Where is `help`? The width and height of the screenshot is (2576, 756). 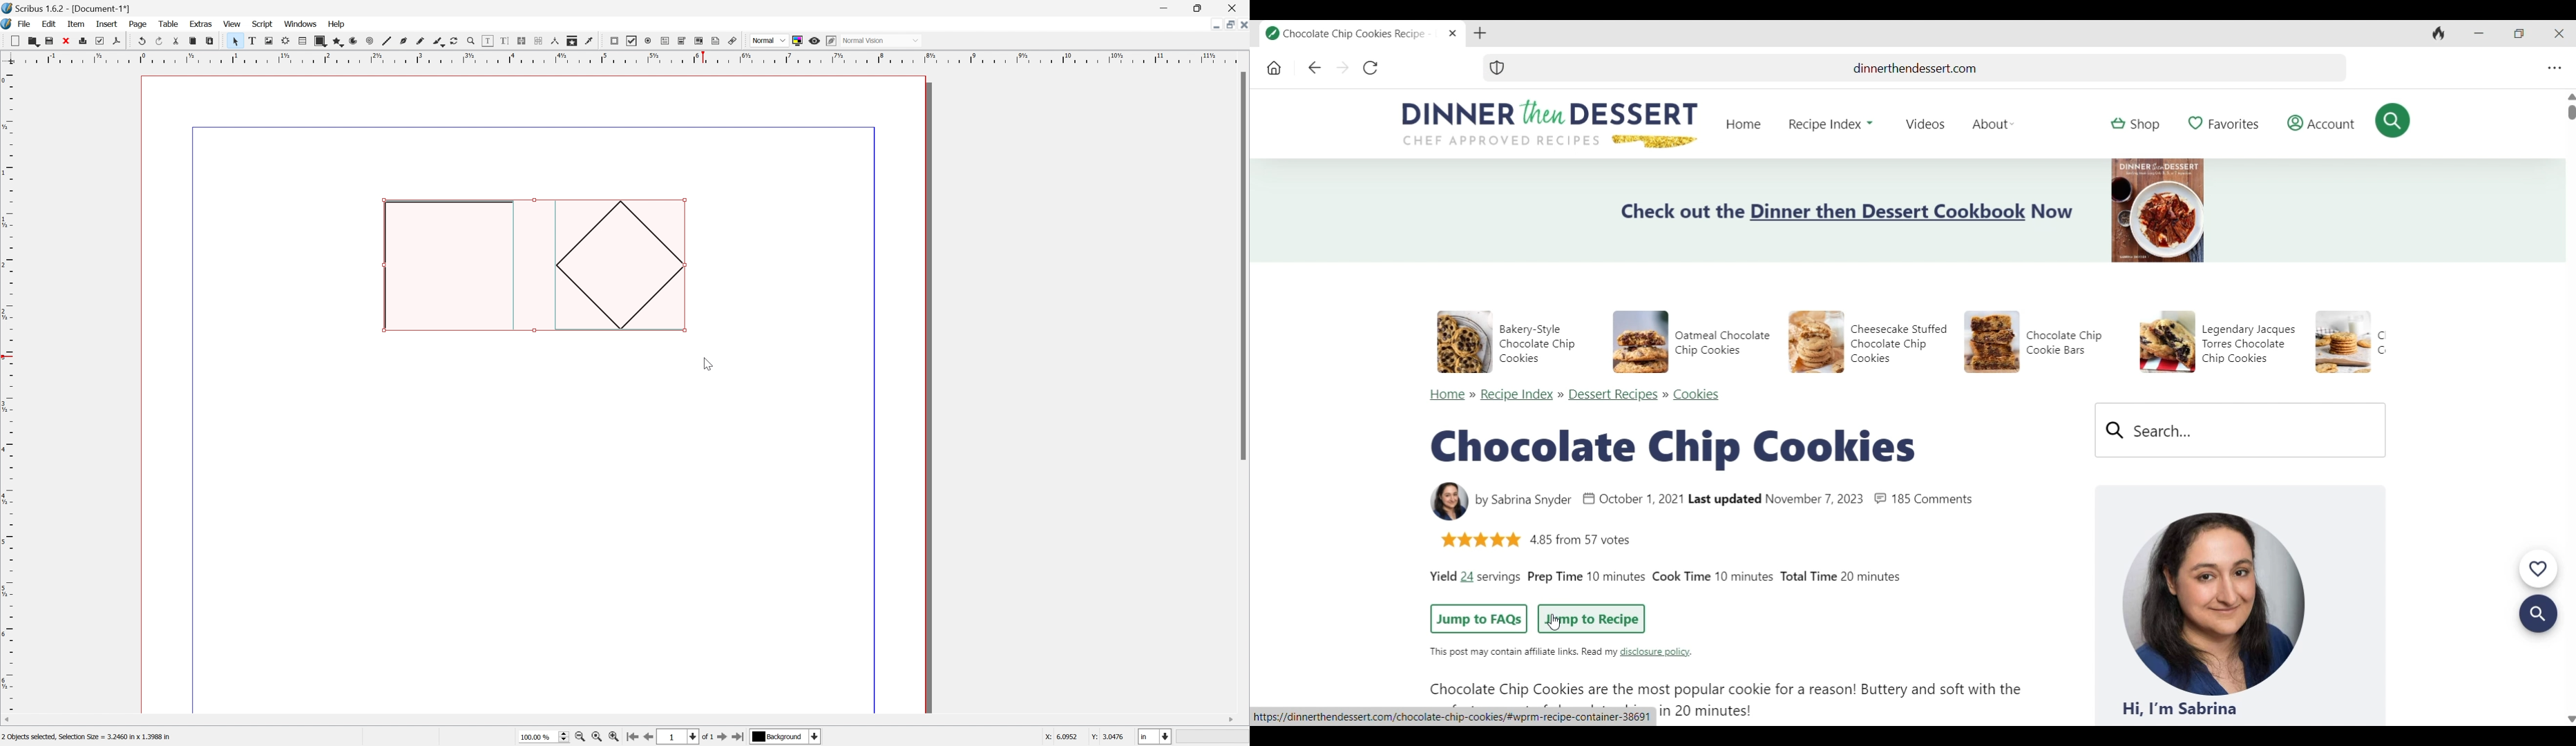 help is located at coordinates (338, 24).